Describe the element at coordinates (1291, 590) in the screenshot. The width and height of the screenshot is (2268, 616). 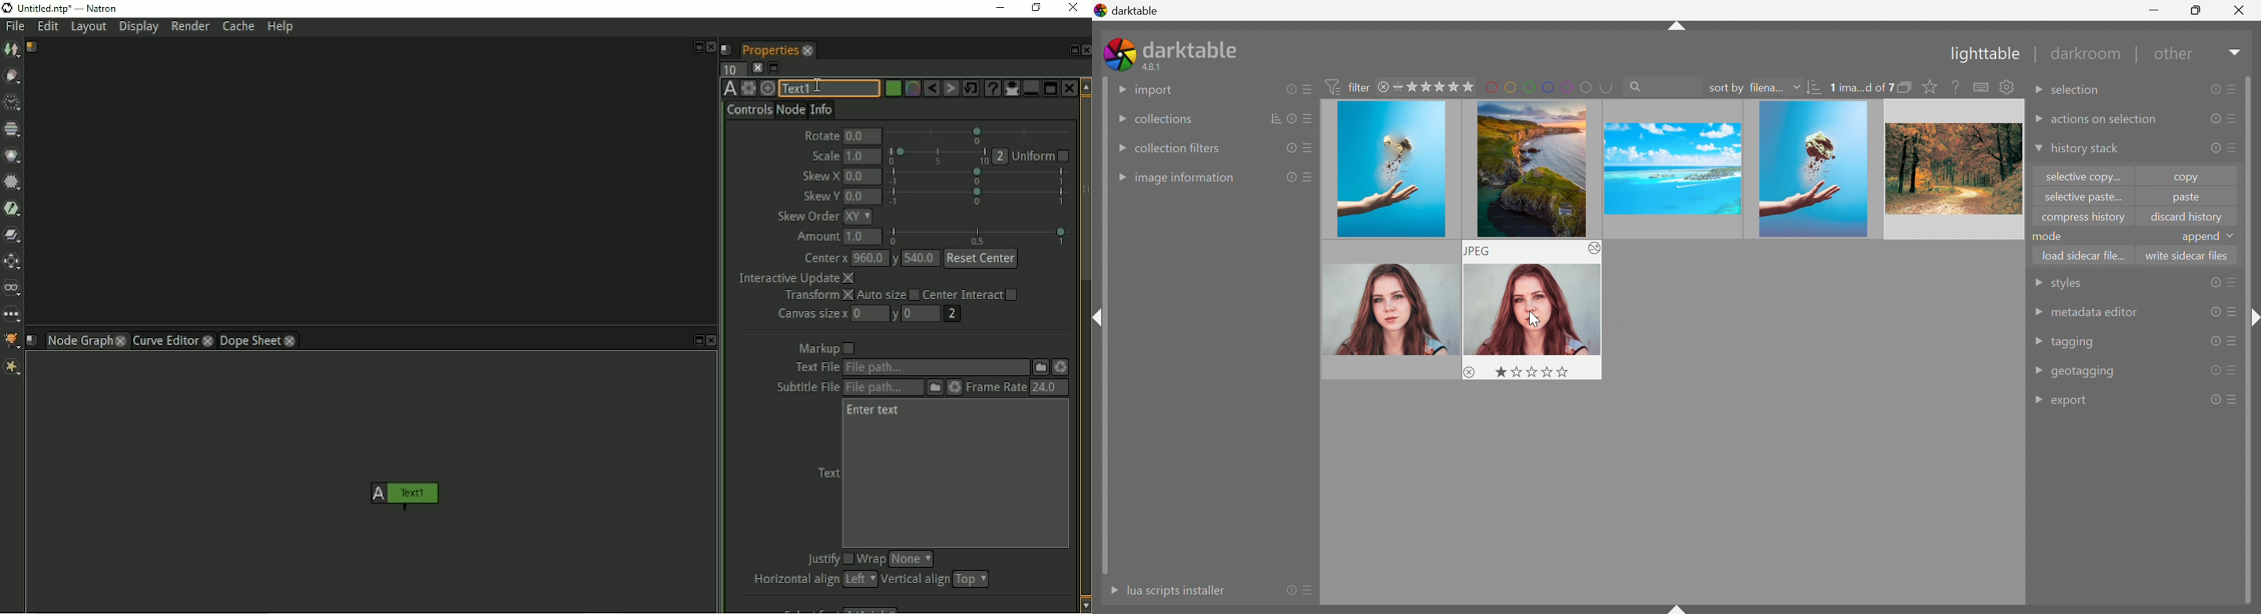
I see `reset` at that location.